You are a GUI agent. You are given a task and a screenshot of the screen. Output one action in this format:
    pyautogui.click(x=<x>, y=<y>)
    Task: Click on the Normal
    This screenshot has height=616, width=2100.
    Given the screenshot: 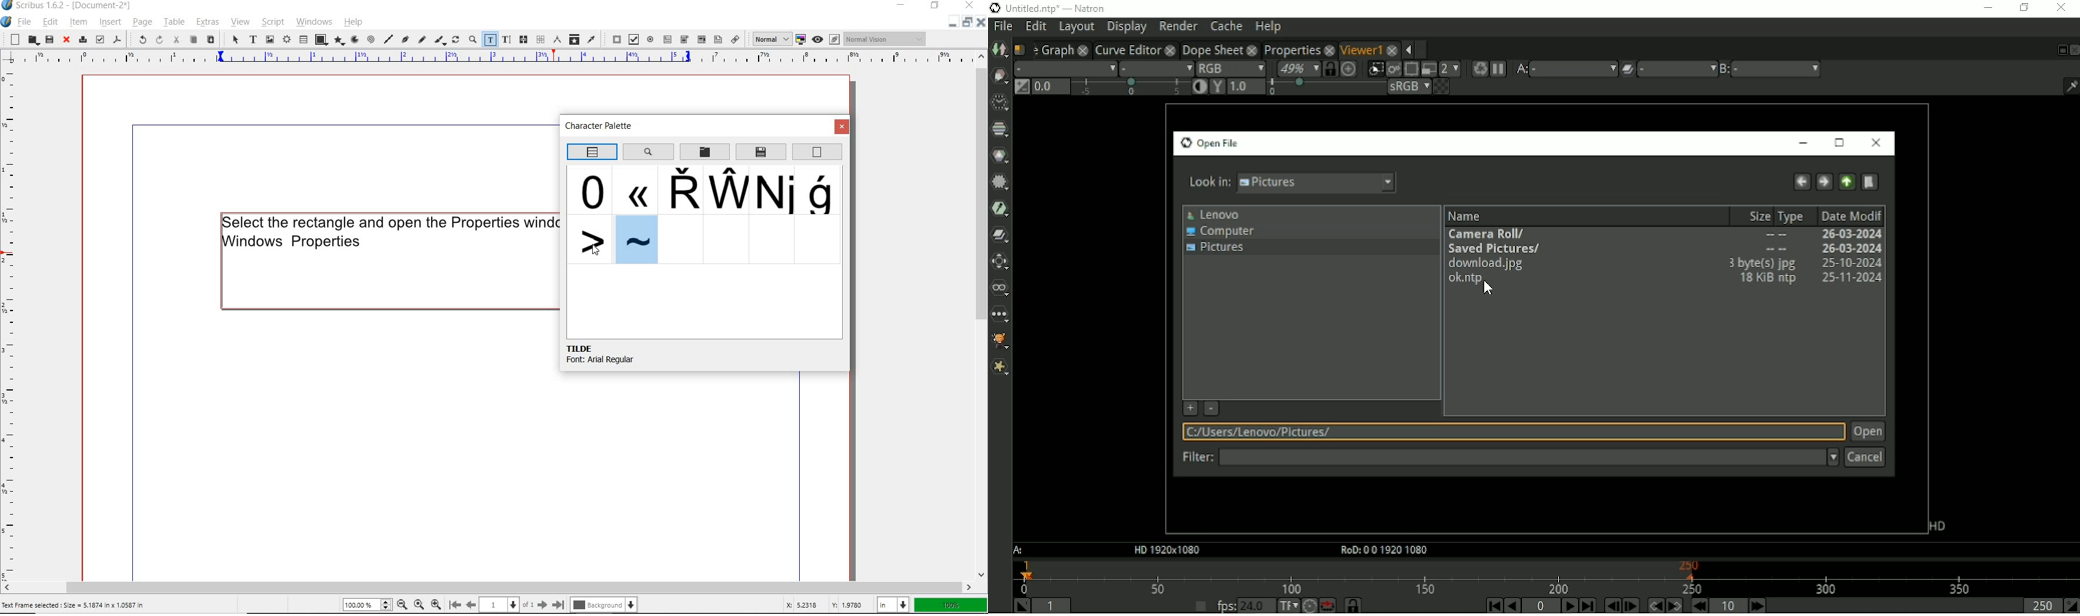 What is the action you would take?
    pyautogui.click(x=768, y=38)
    